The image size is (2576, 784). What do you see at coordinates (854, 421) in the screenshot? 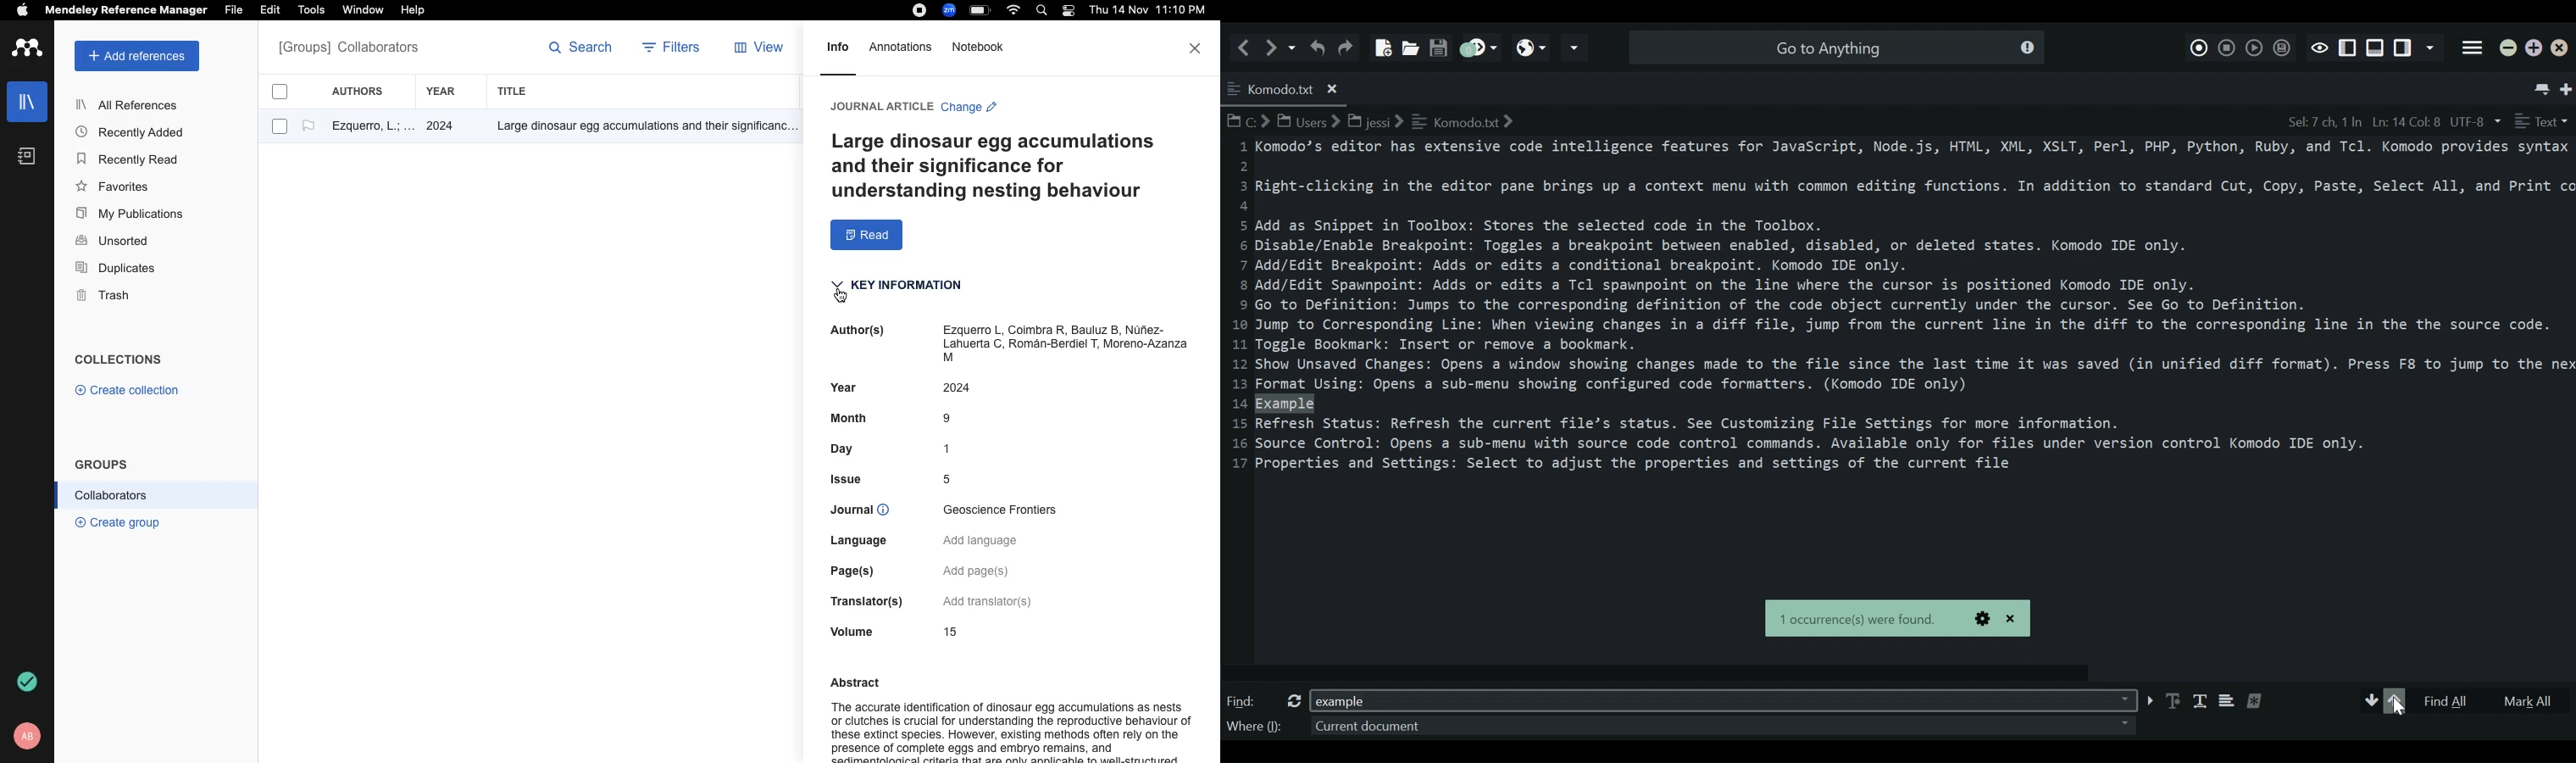
I see `Month` at bounding box center [854, 421].